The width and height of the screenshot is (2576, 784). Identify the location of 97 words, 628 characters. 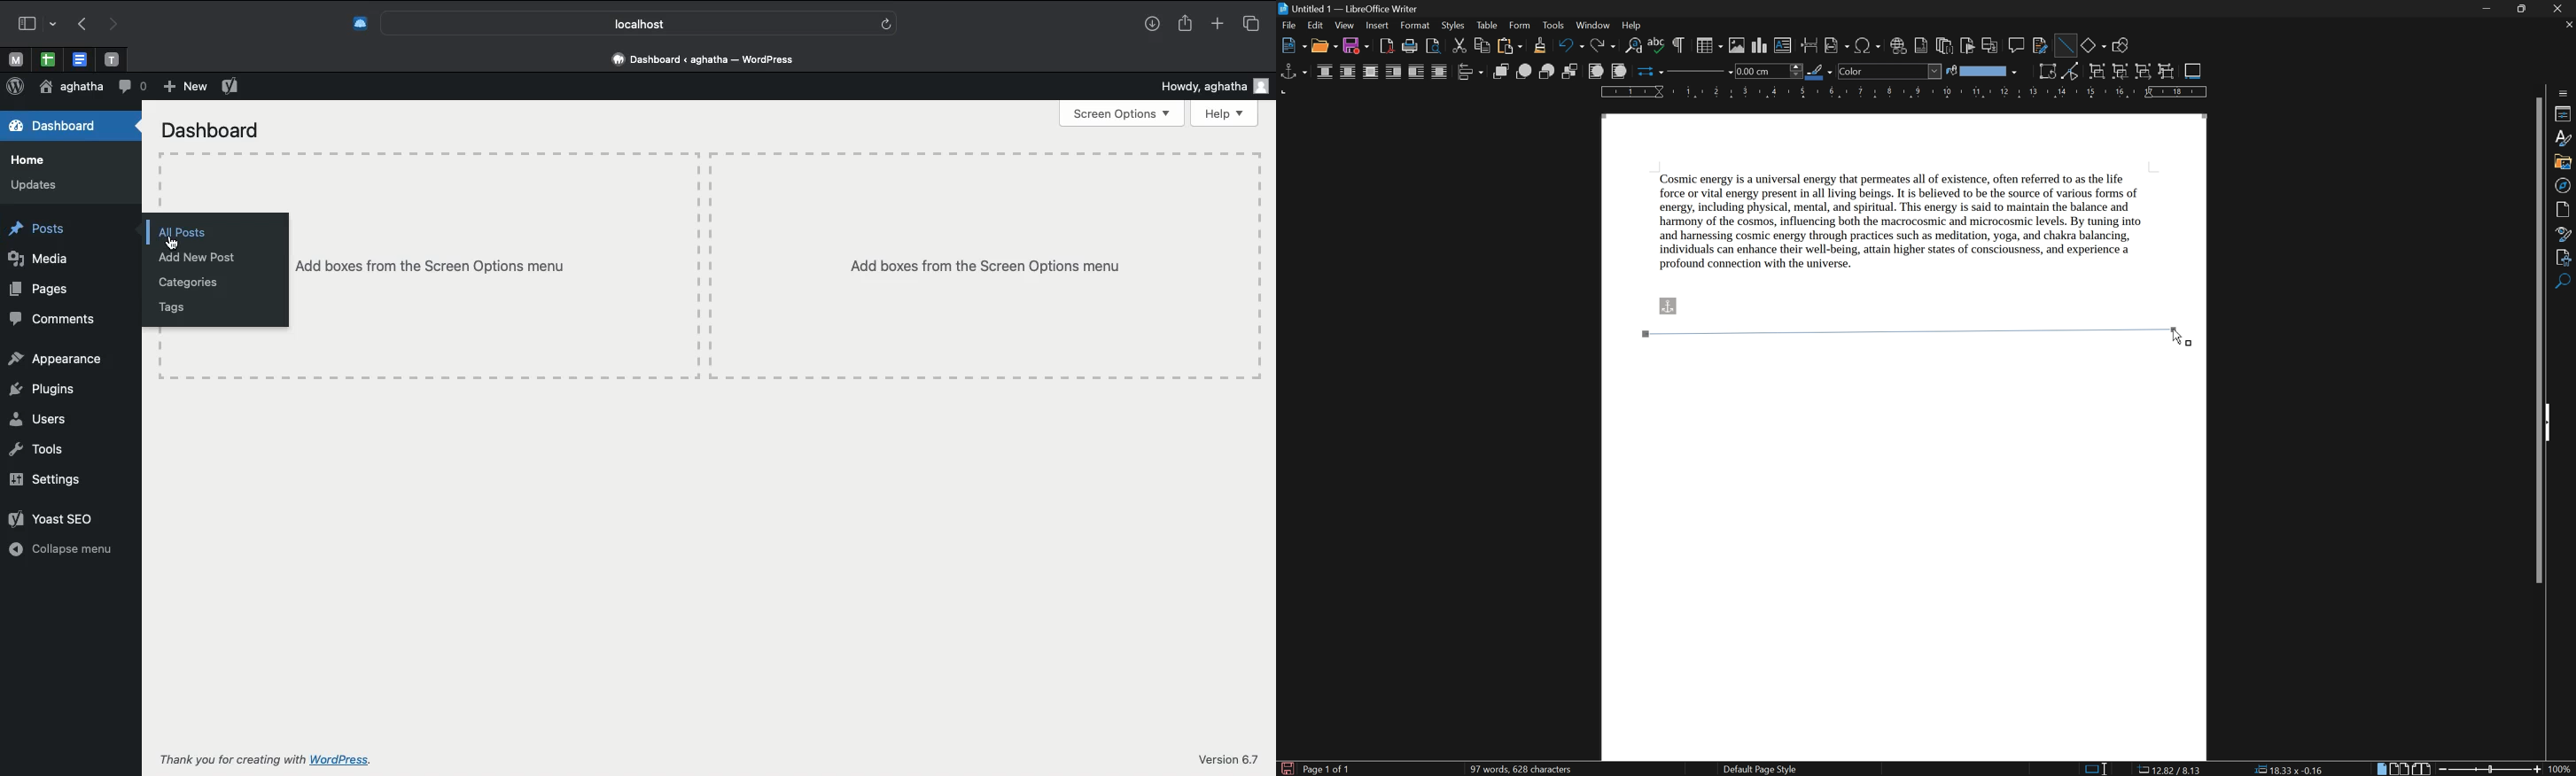
(1519, 770).